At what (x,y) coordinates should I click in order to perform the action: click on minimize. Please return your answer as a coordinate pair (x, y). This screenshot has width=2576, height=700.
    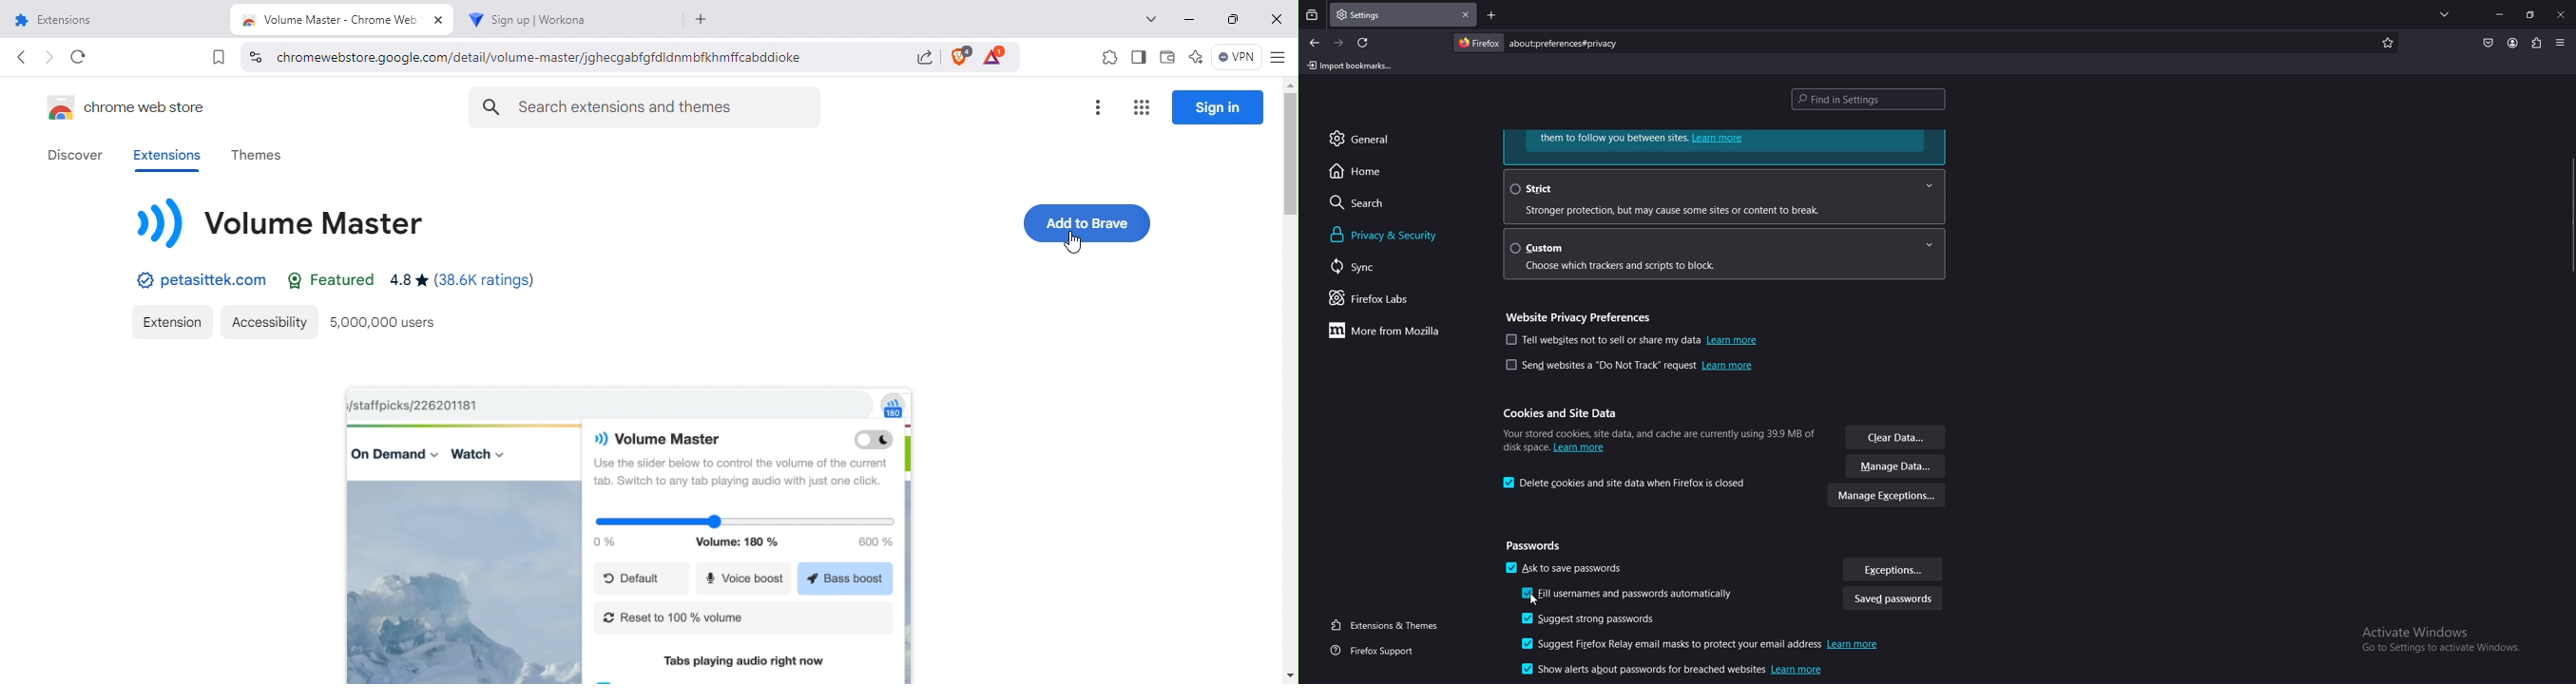
    Looking at the image, I should click on (2501, 14).